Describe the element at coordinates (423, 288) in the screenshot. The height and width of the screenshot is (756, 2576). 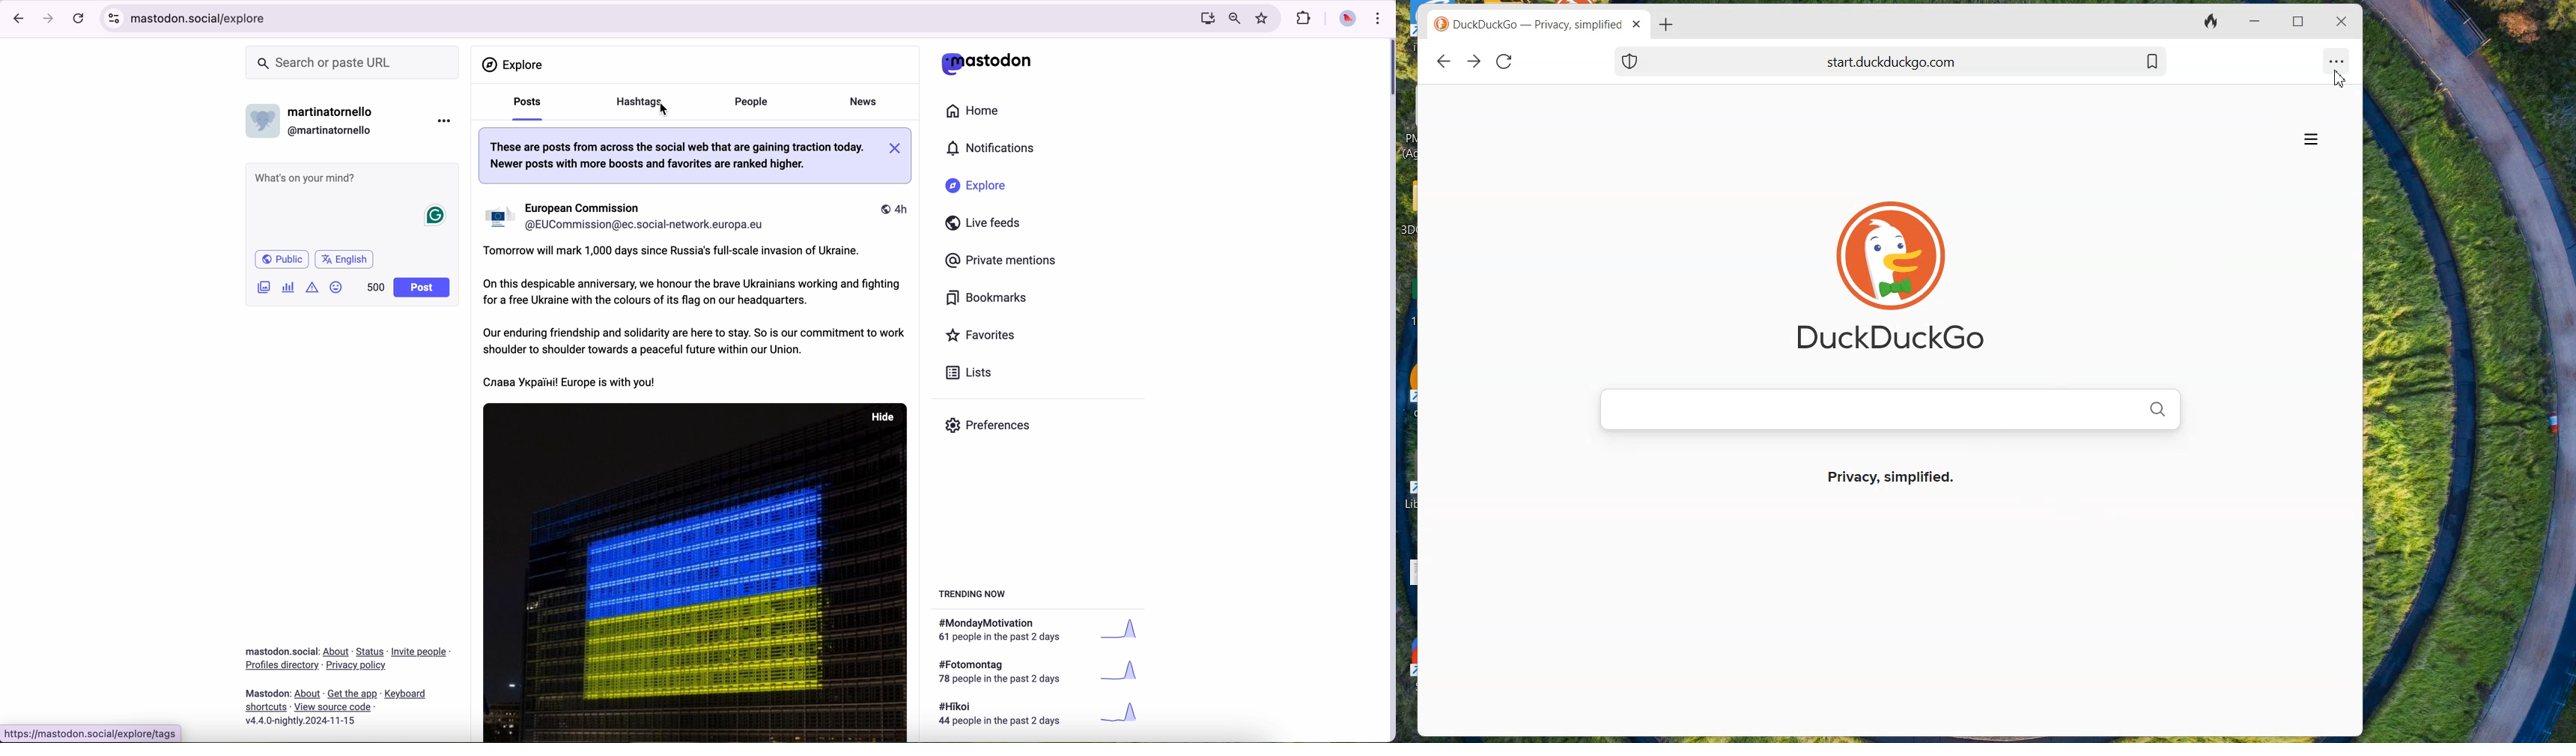
I see `post` at that location.